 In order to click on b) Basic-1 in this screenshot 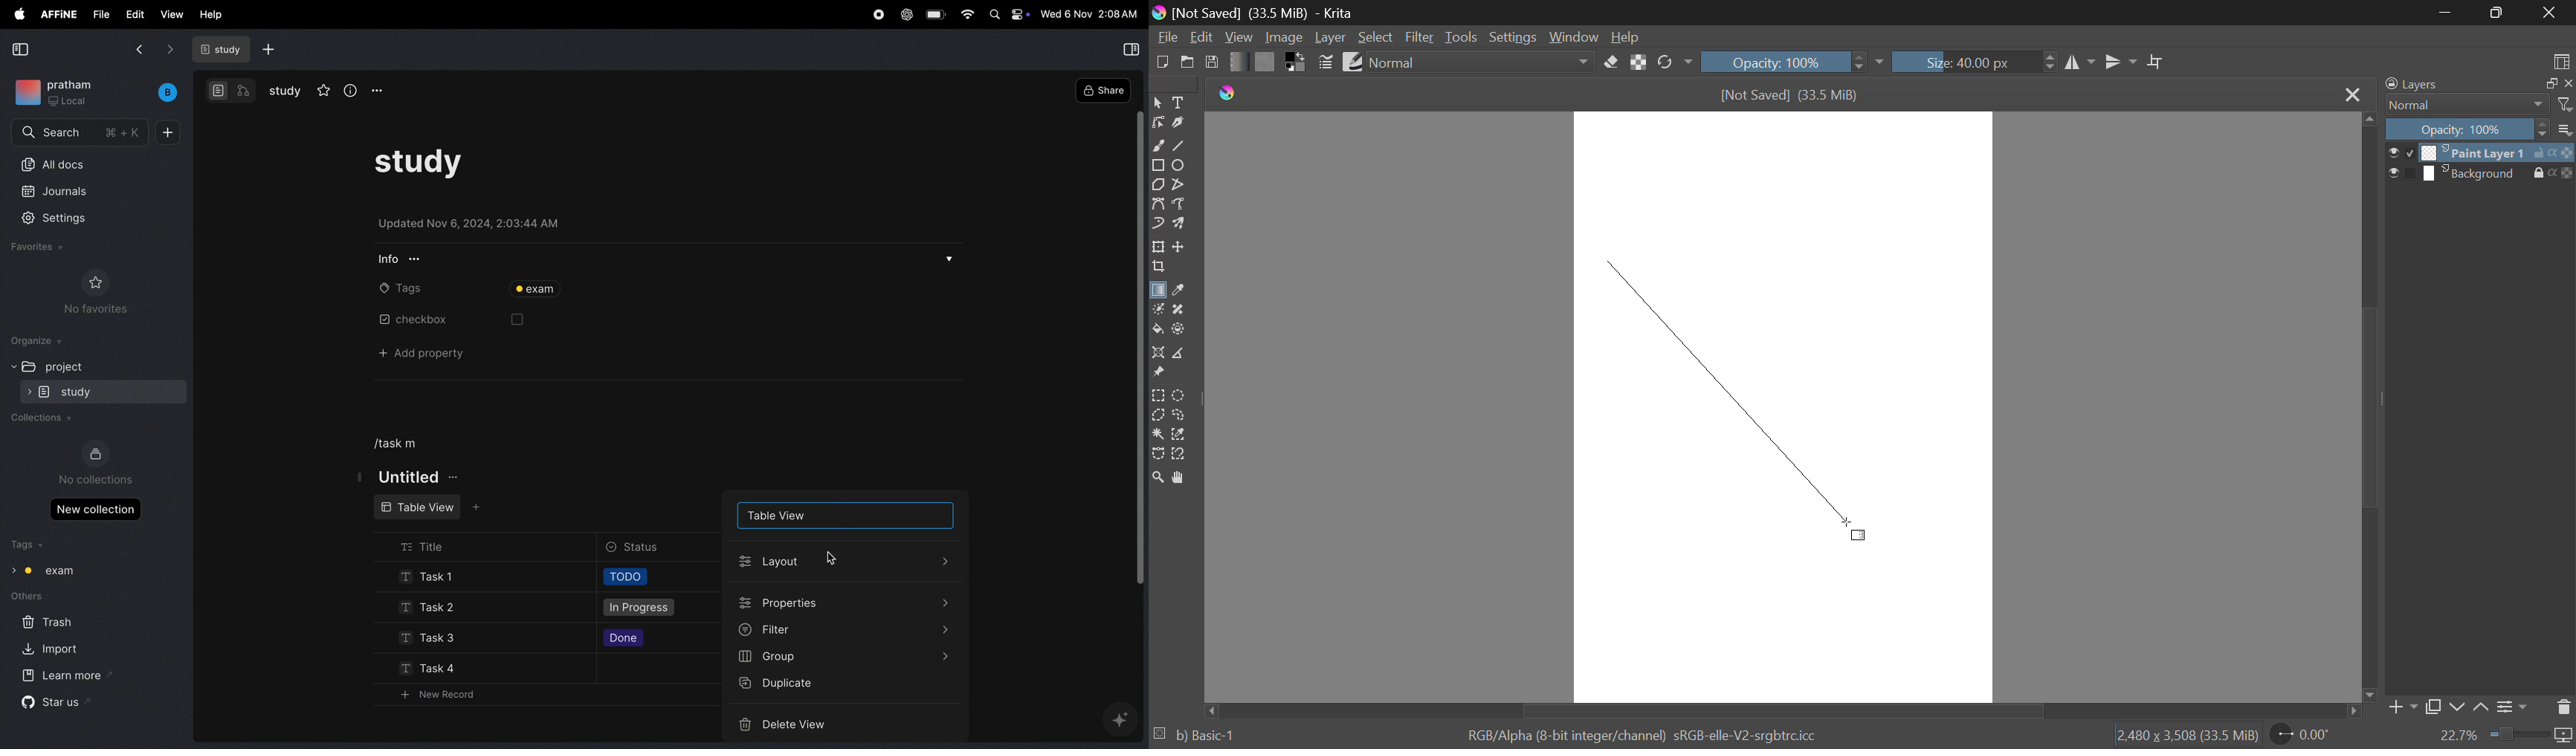, I will do `click(1195, 736)`.